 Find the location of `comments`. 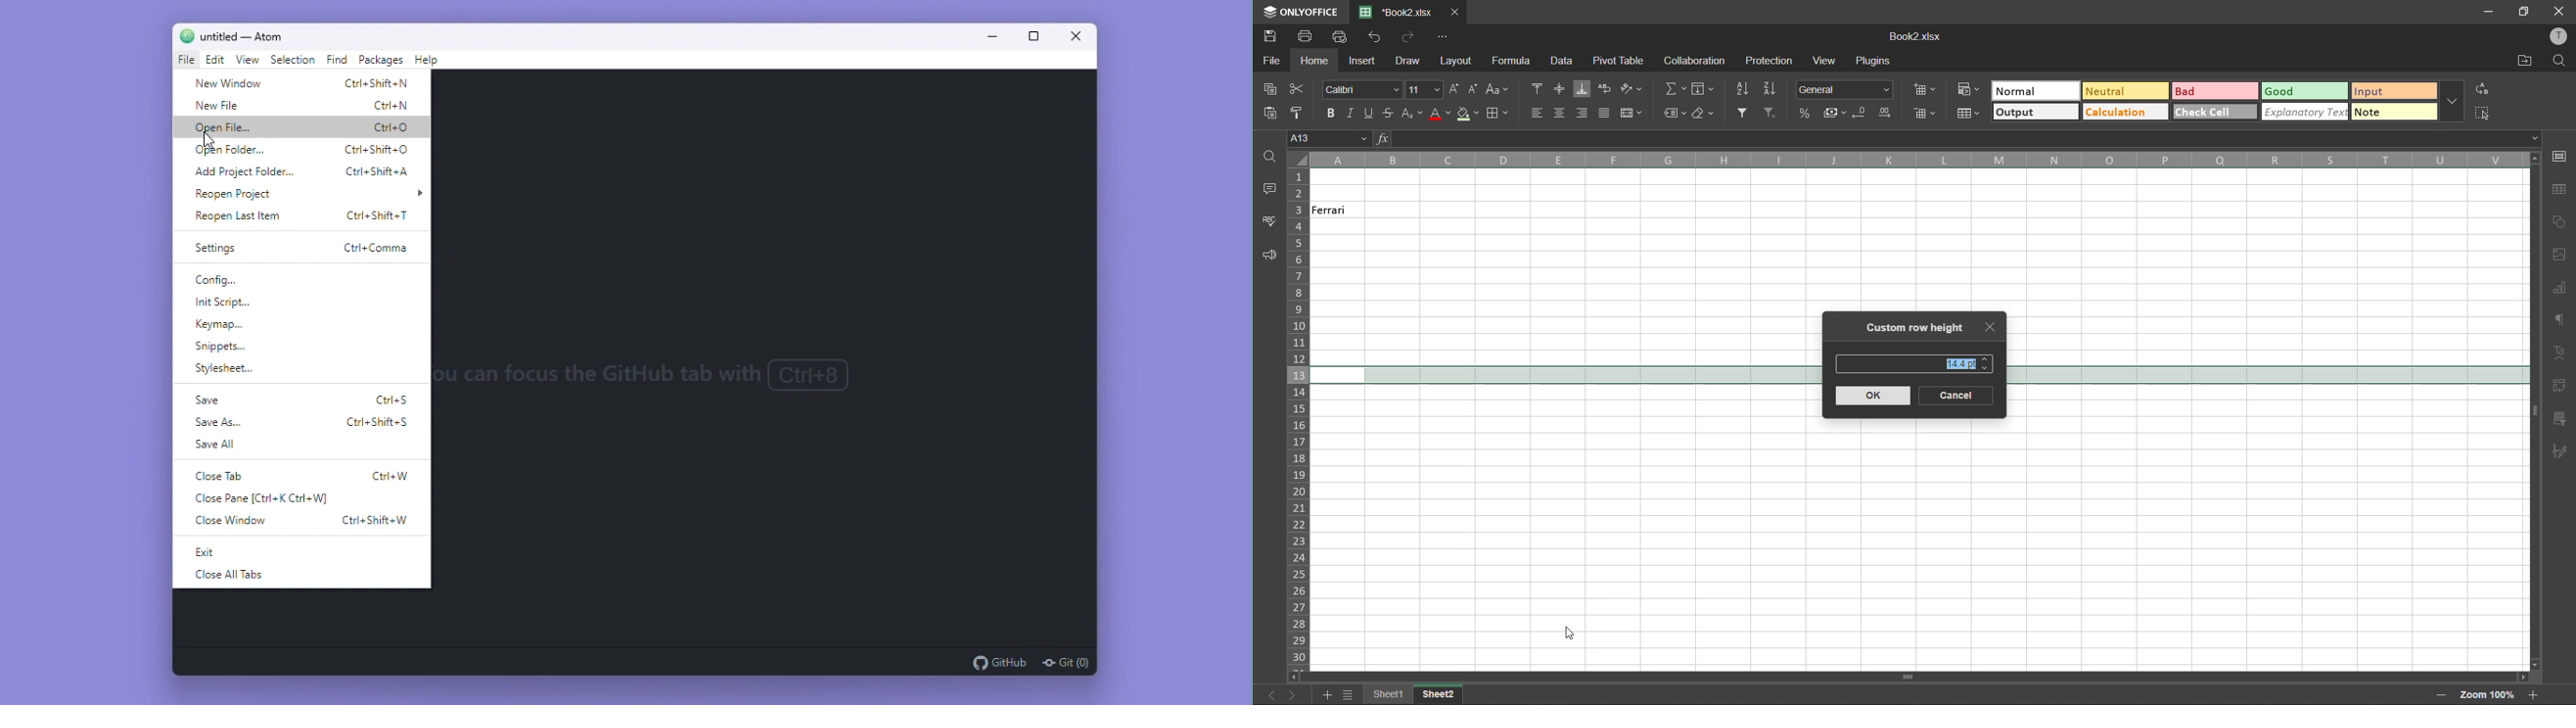

comments is located at coordinates (1267, 190).